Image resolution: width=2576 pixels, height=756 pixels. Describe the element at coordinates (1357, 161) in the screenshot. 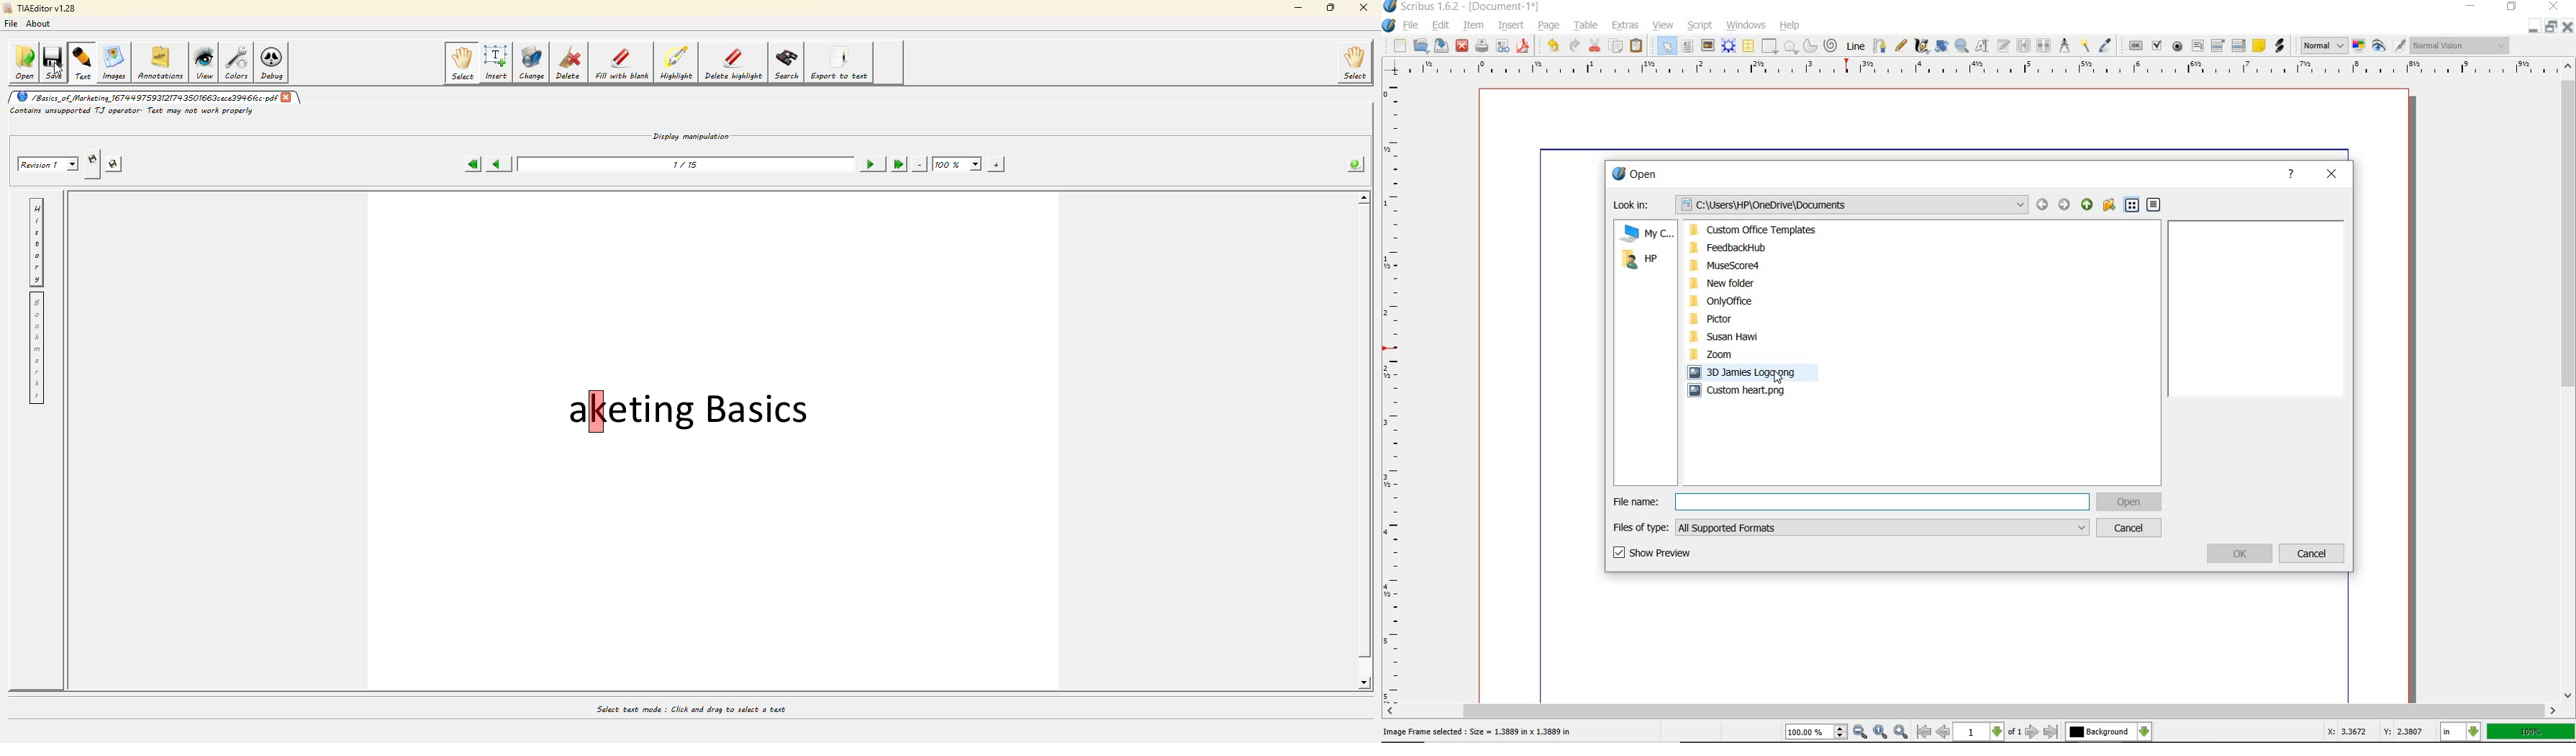

I see `info about the pdf` at that location.